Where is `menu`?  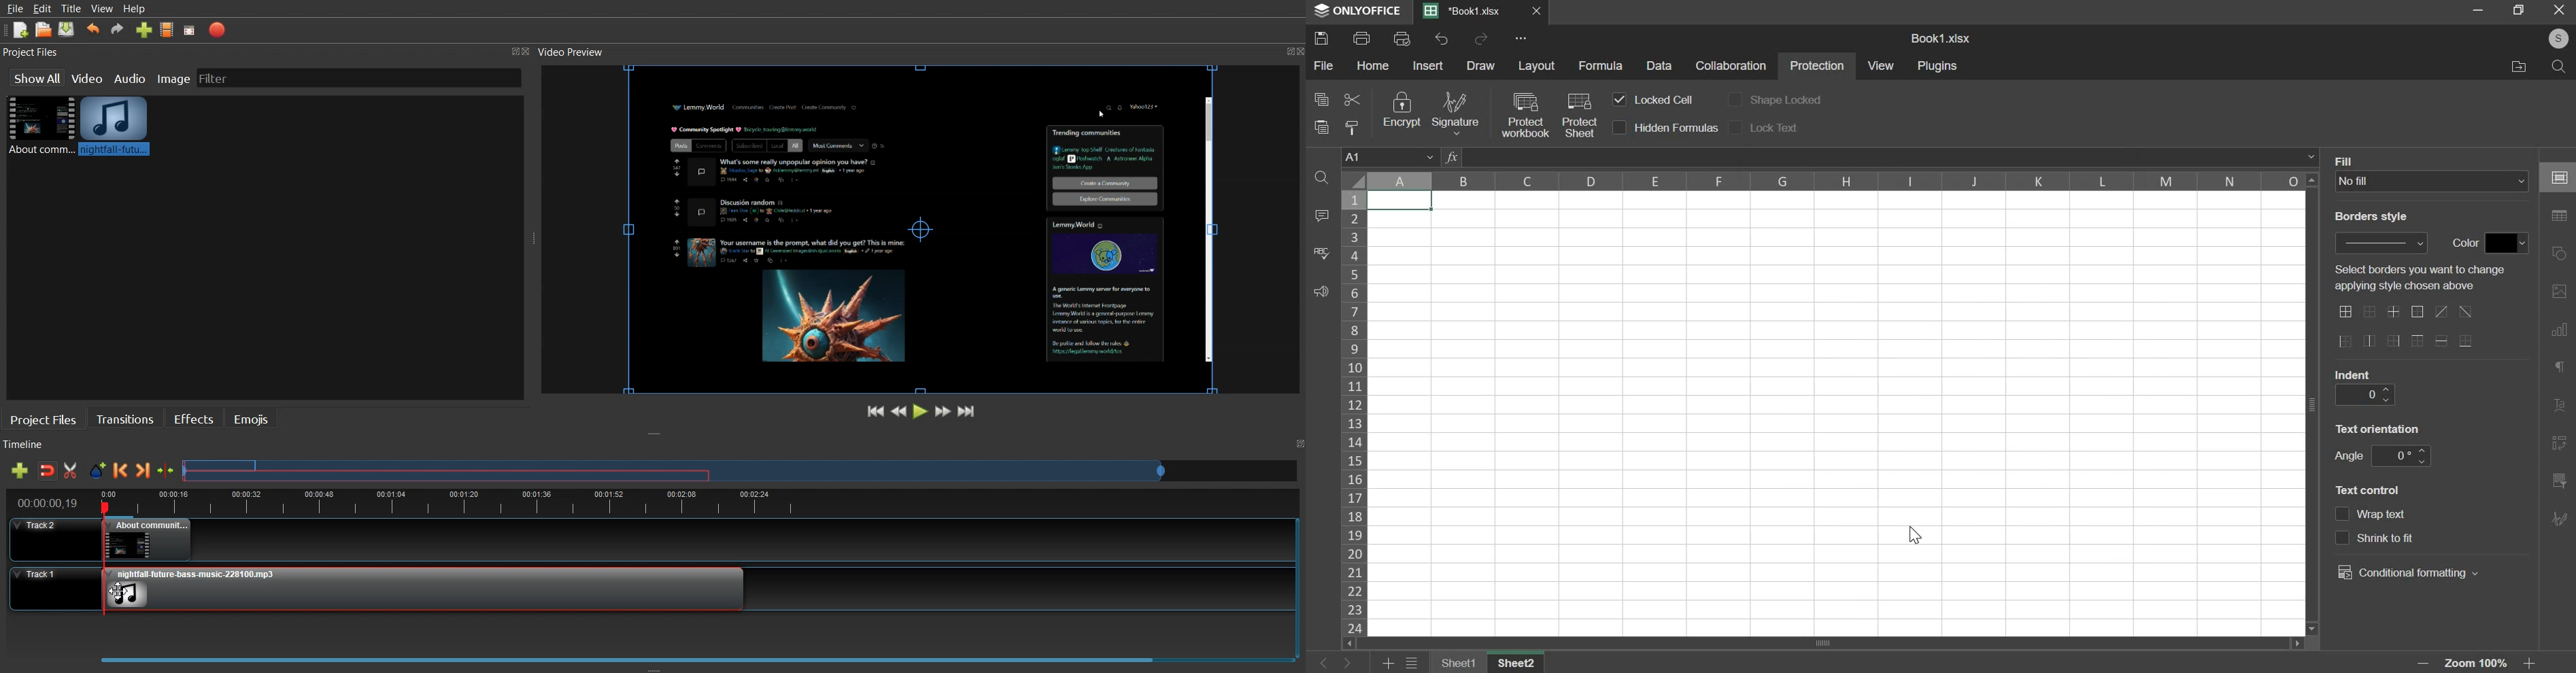
menu is located at coordinates (1412, 664).